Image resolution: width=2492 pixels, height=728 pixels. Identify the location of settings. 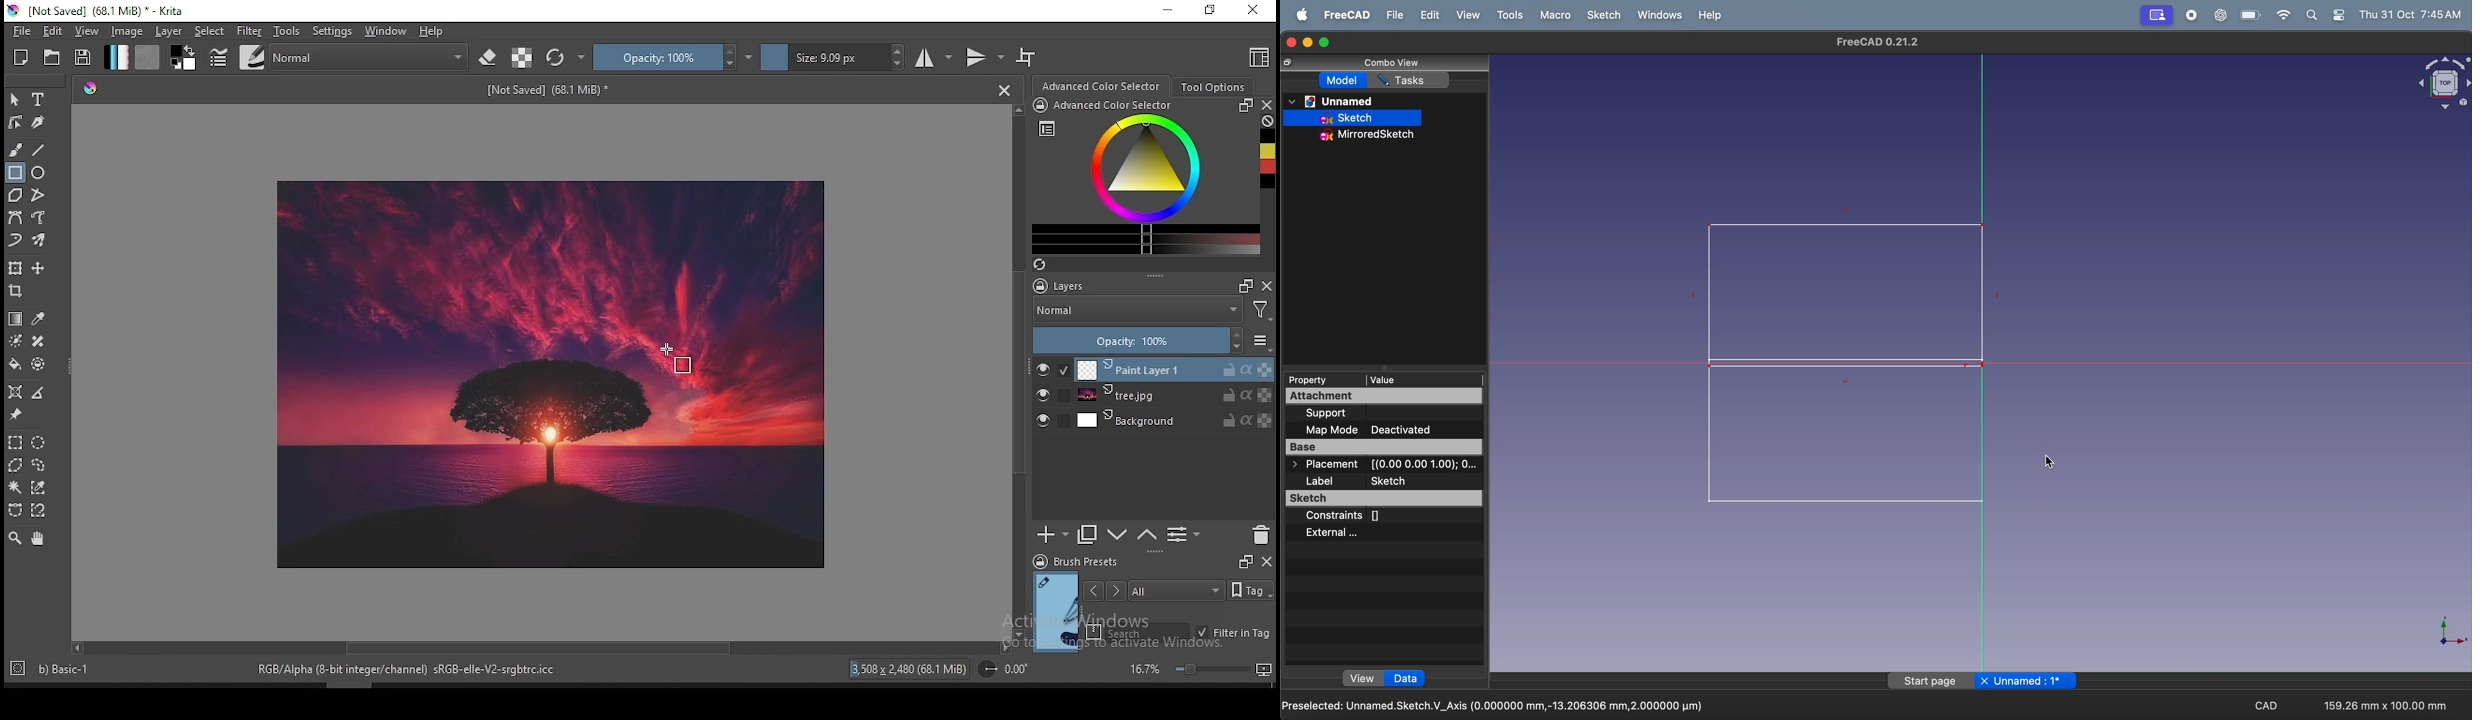
(332, 31).